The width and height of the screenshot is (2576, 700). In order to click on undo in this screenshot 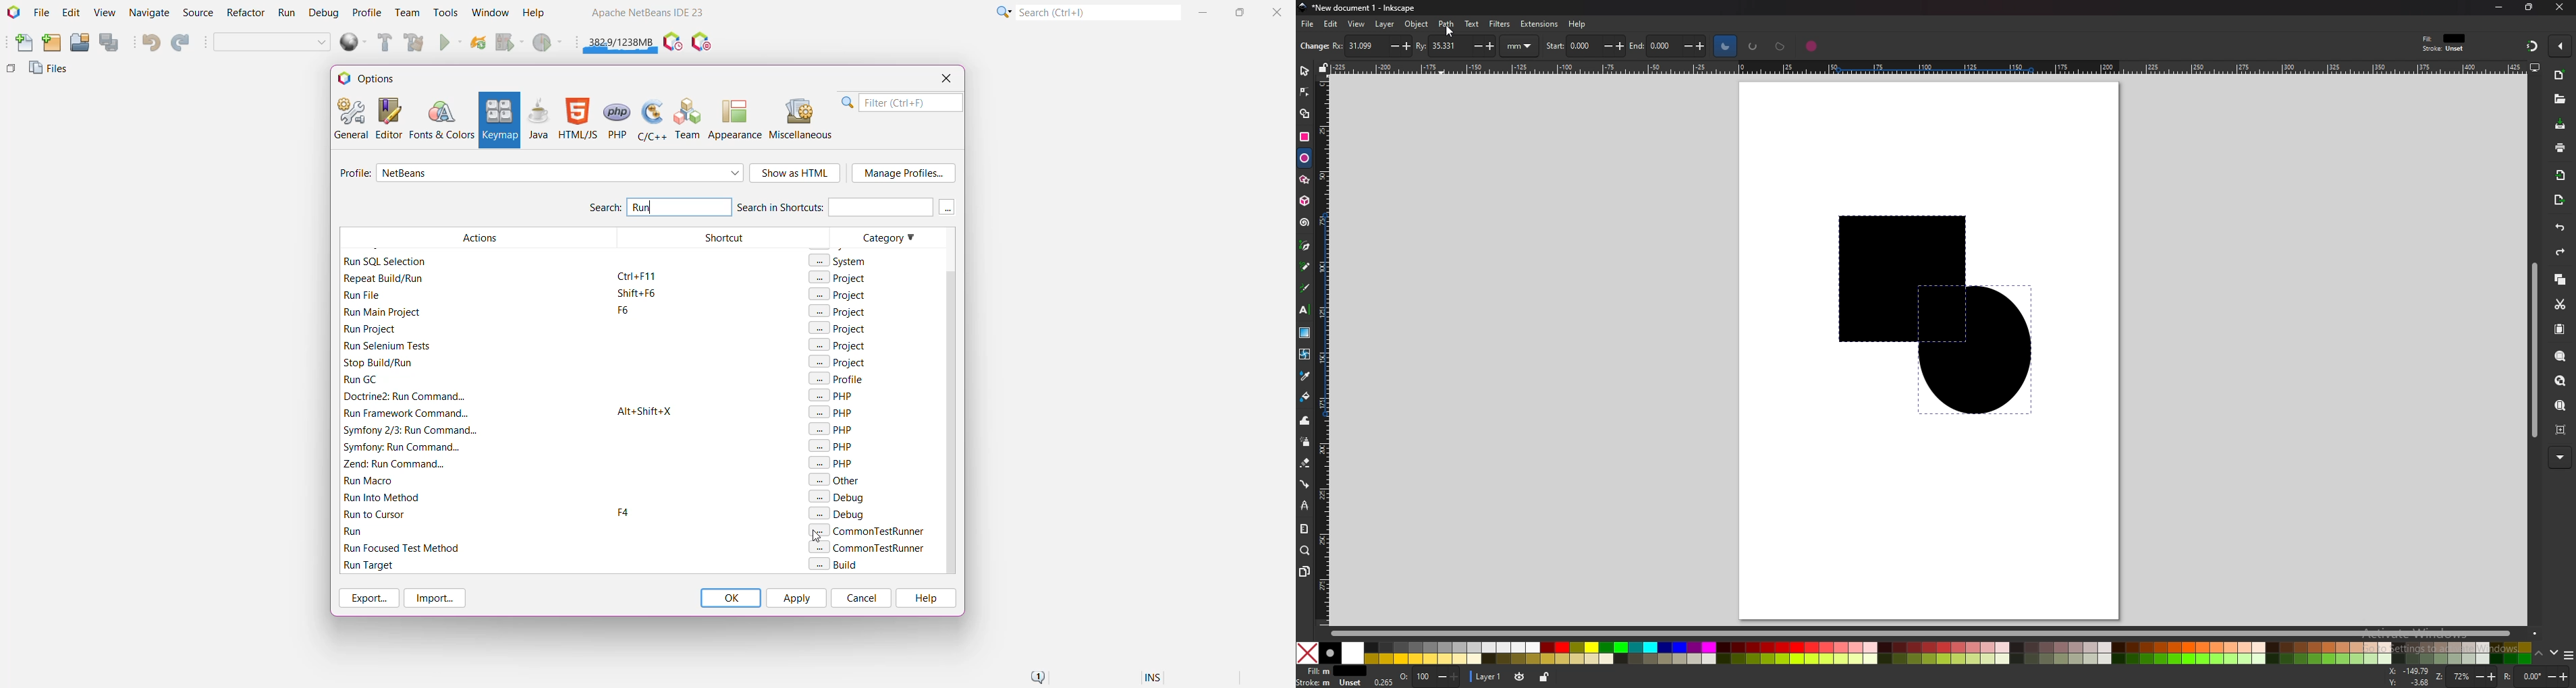, I will do `click(2559, 228)`.